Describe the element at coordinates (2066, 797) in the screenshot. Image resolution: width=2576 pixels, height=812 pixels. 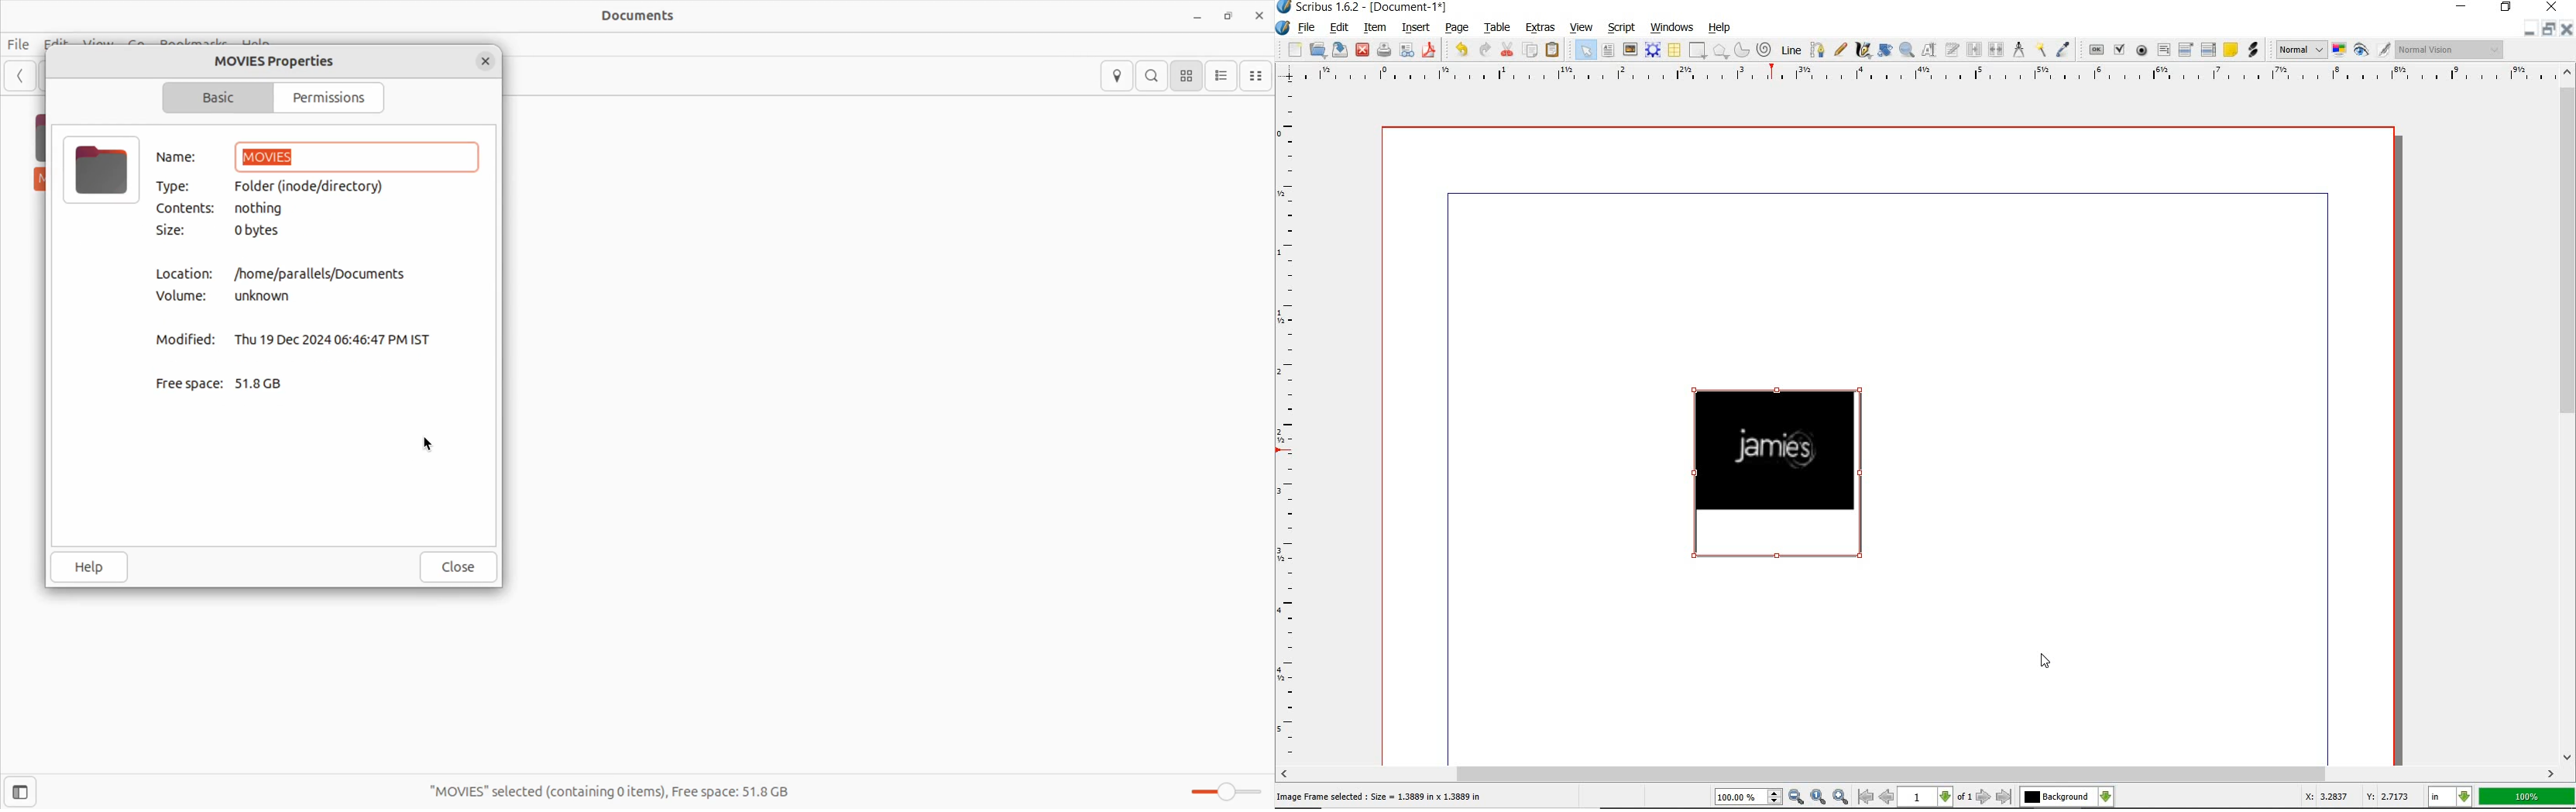
I see `select the current layer` at that location.